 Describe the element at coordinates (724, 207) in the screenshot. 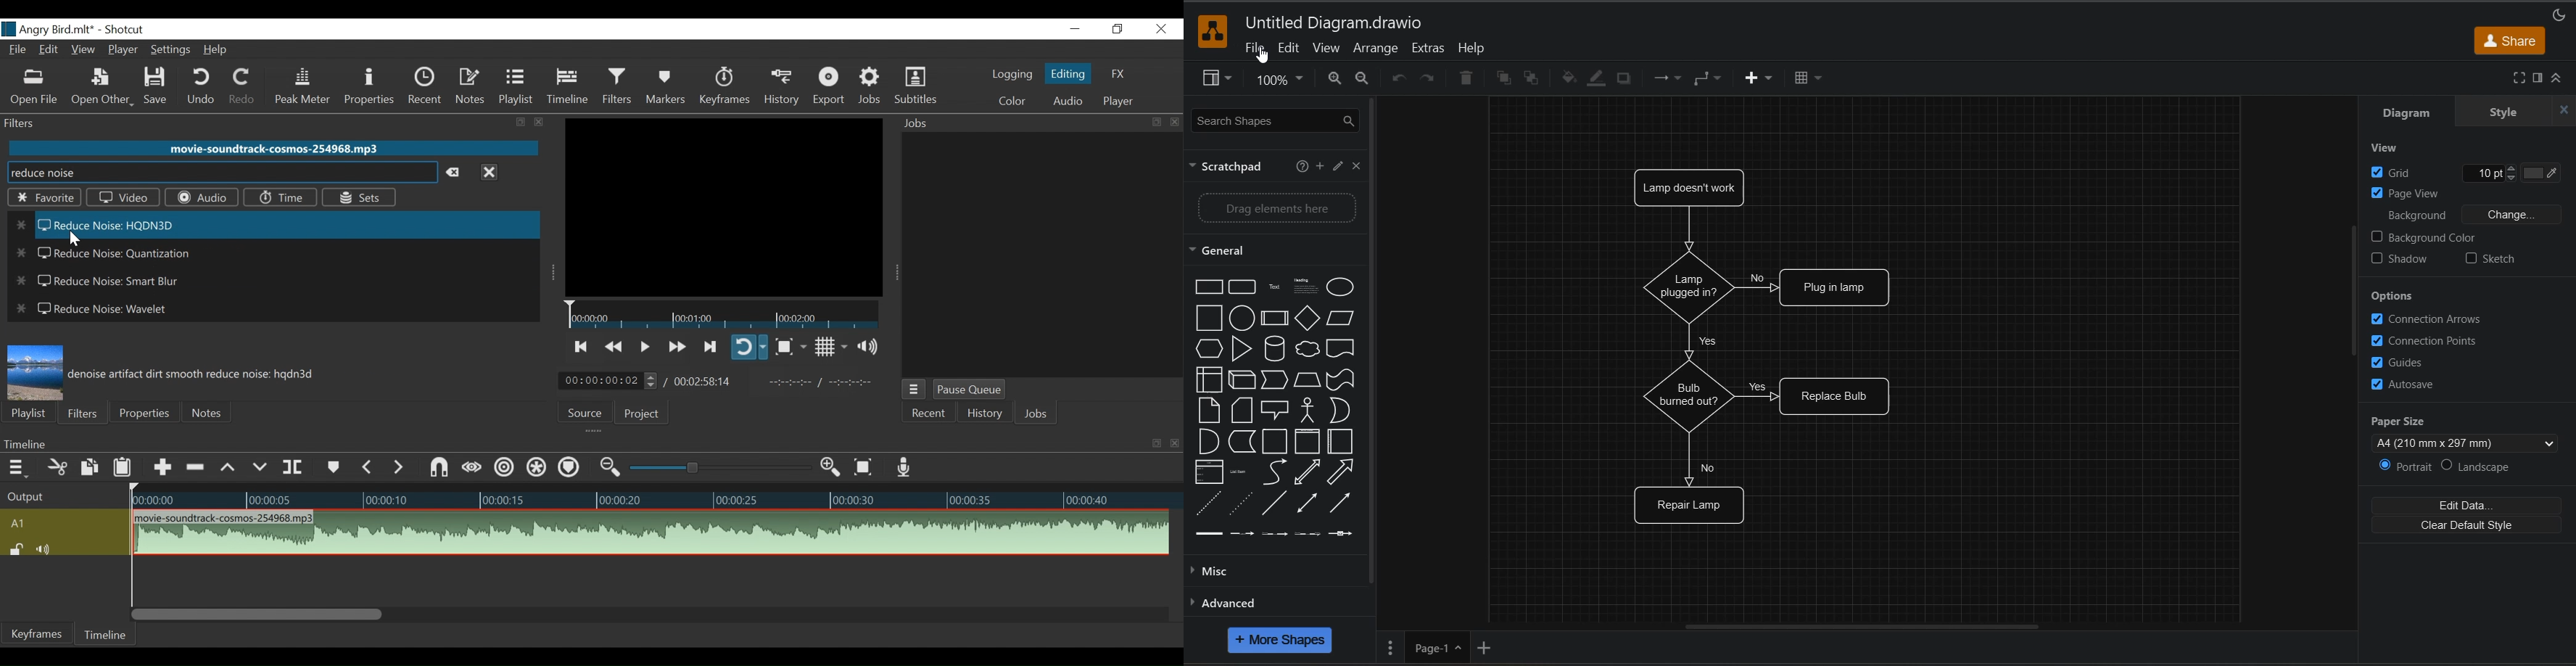

I see `Media Viewer` at that location.